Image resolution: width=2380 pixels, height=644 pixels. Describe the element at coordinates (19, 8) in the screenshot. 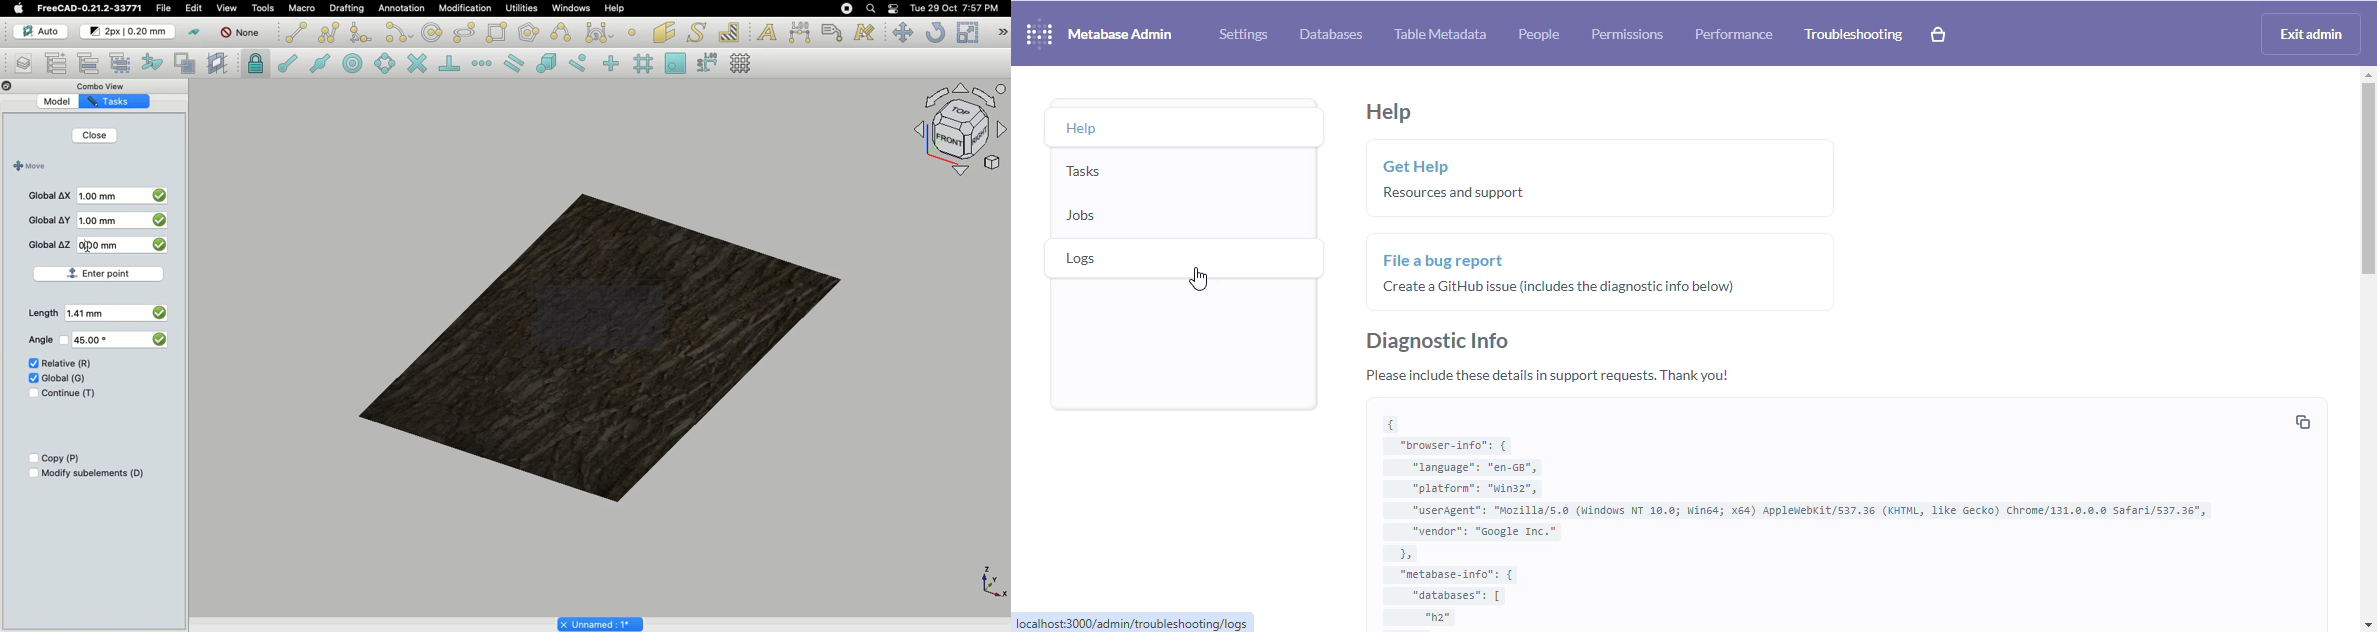

I see `Apple log` at that location.